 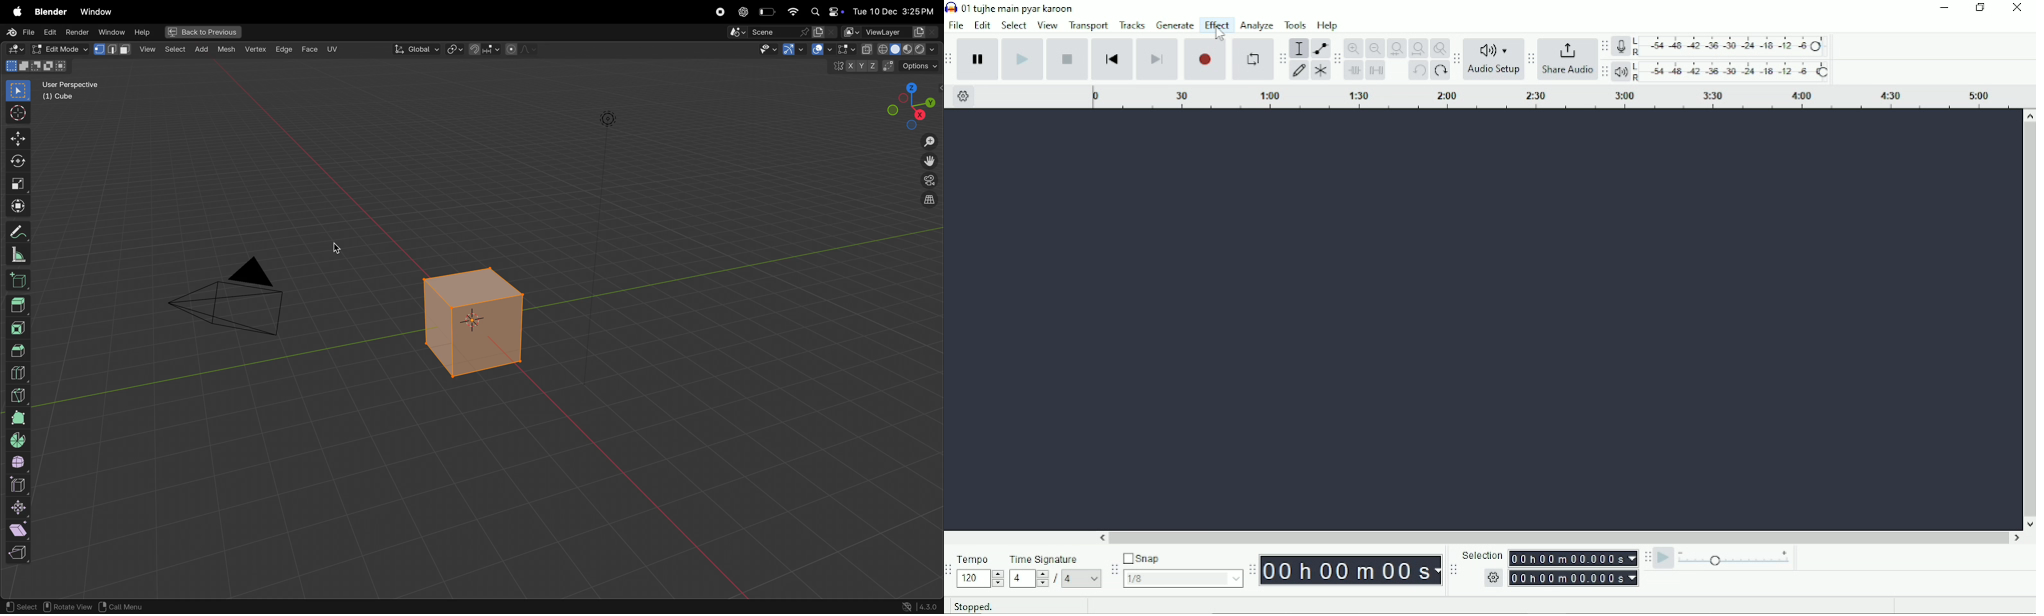 I want to click on Restore down, so click(x=1980, y=8).